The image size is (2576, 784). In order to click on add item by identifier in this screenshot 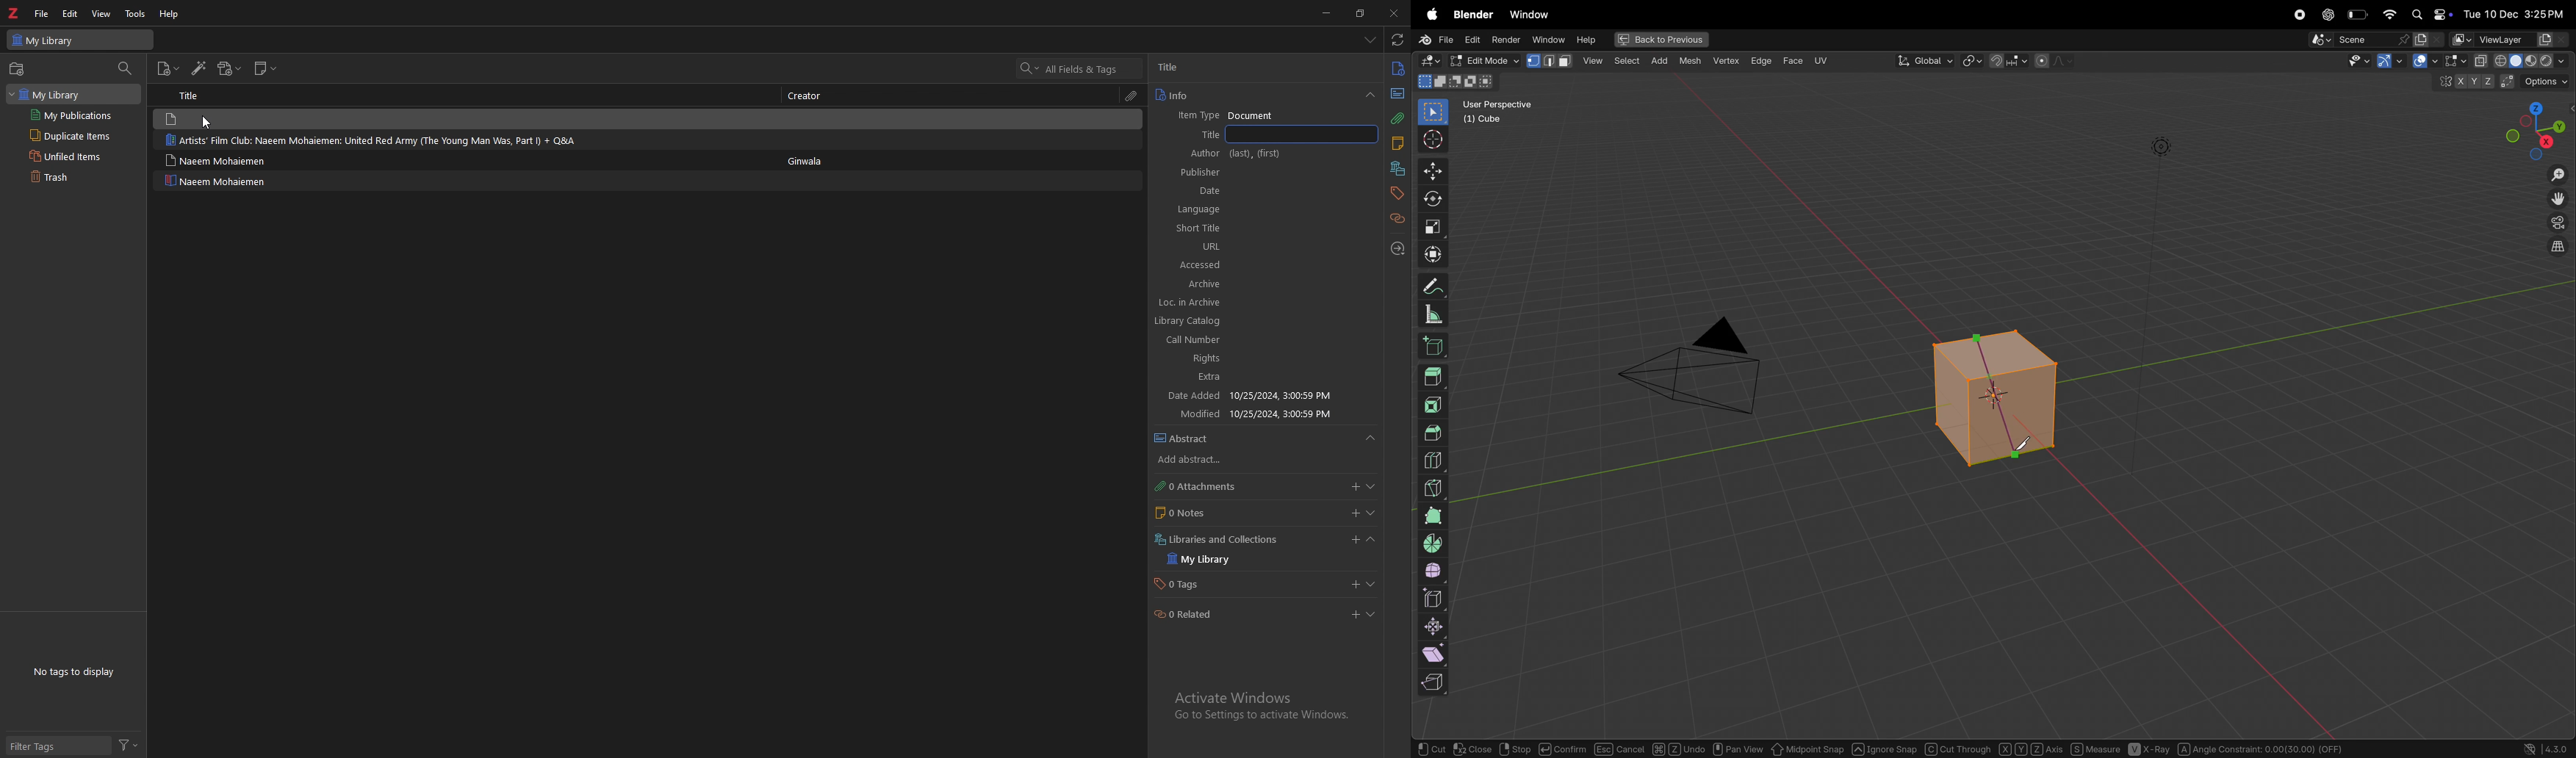, I will do `click(200, 69)`.